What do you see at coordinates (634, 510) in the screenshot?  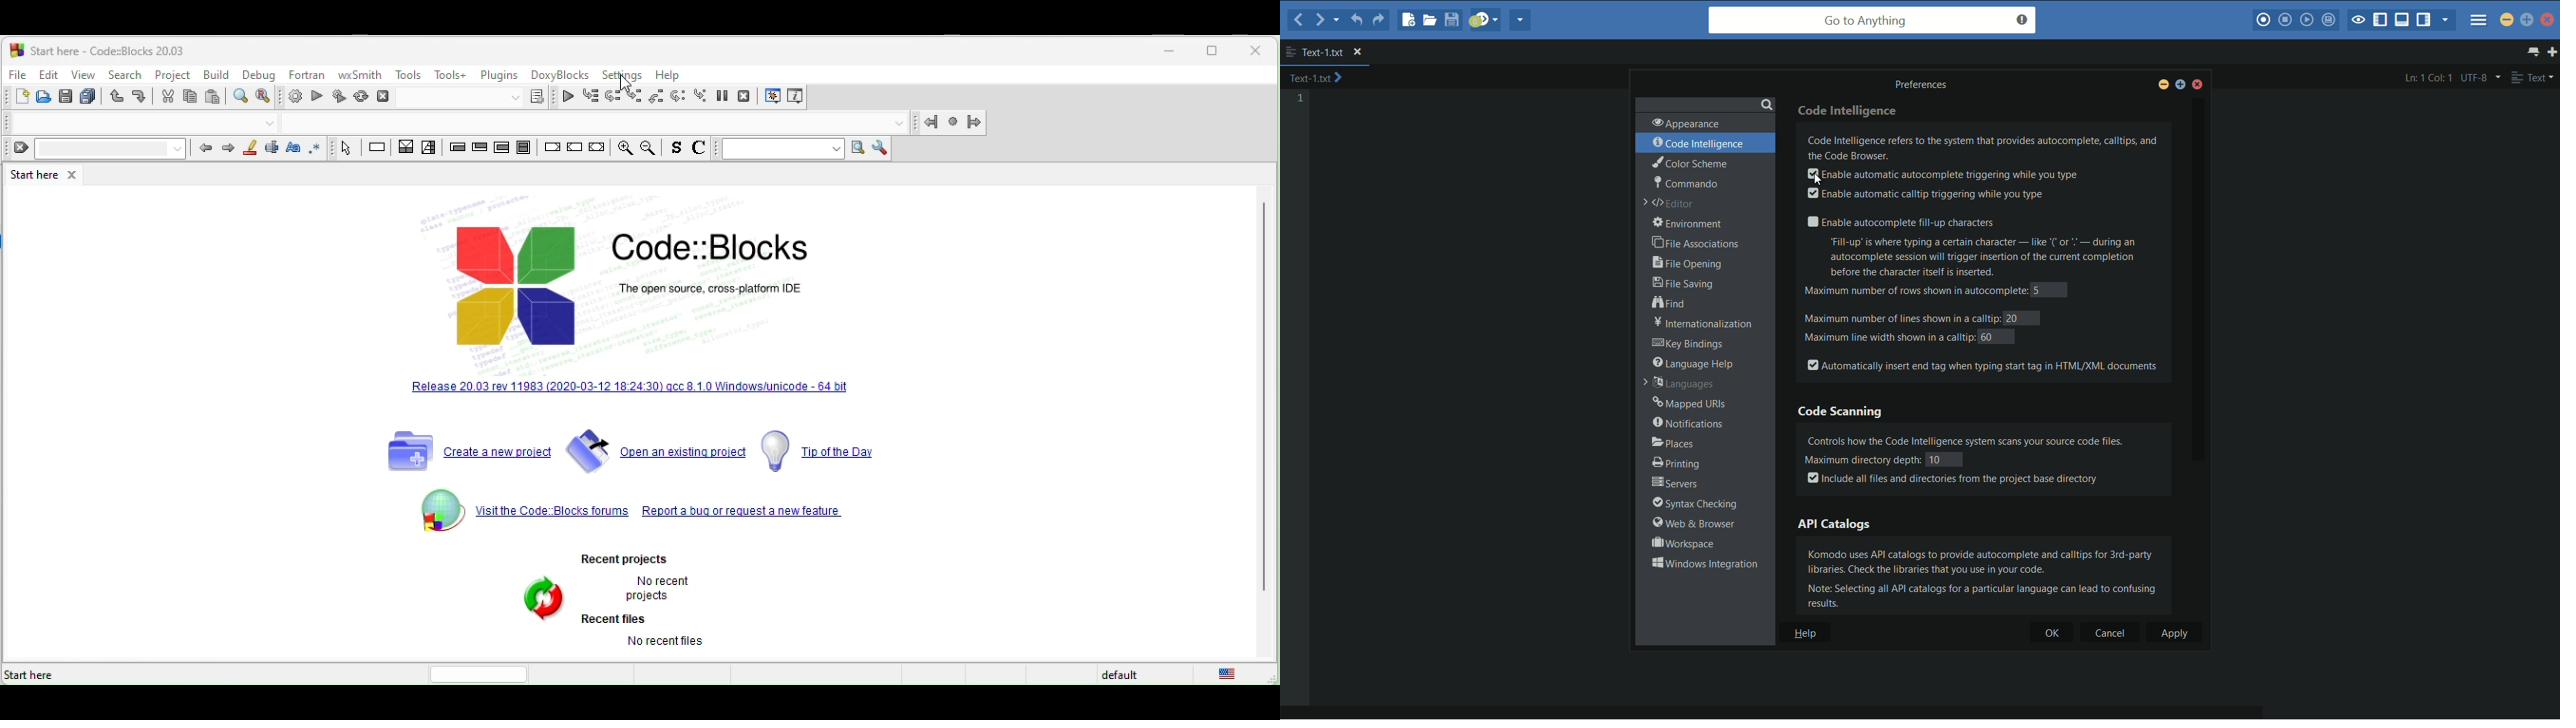 I see `visit the code blocks forums repeot a bug or request a new feature` at bounding box center [634, 510].